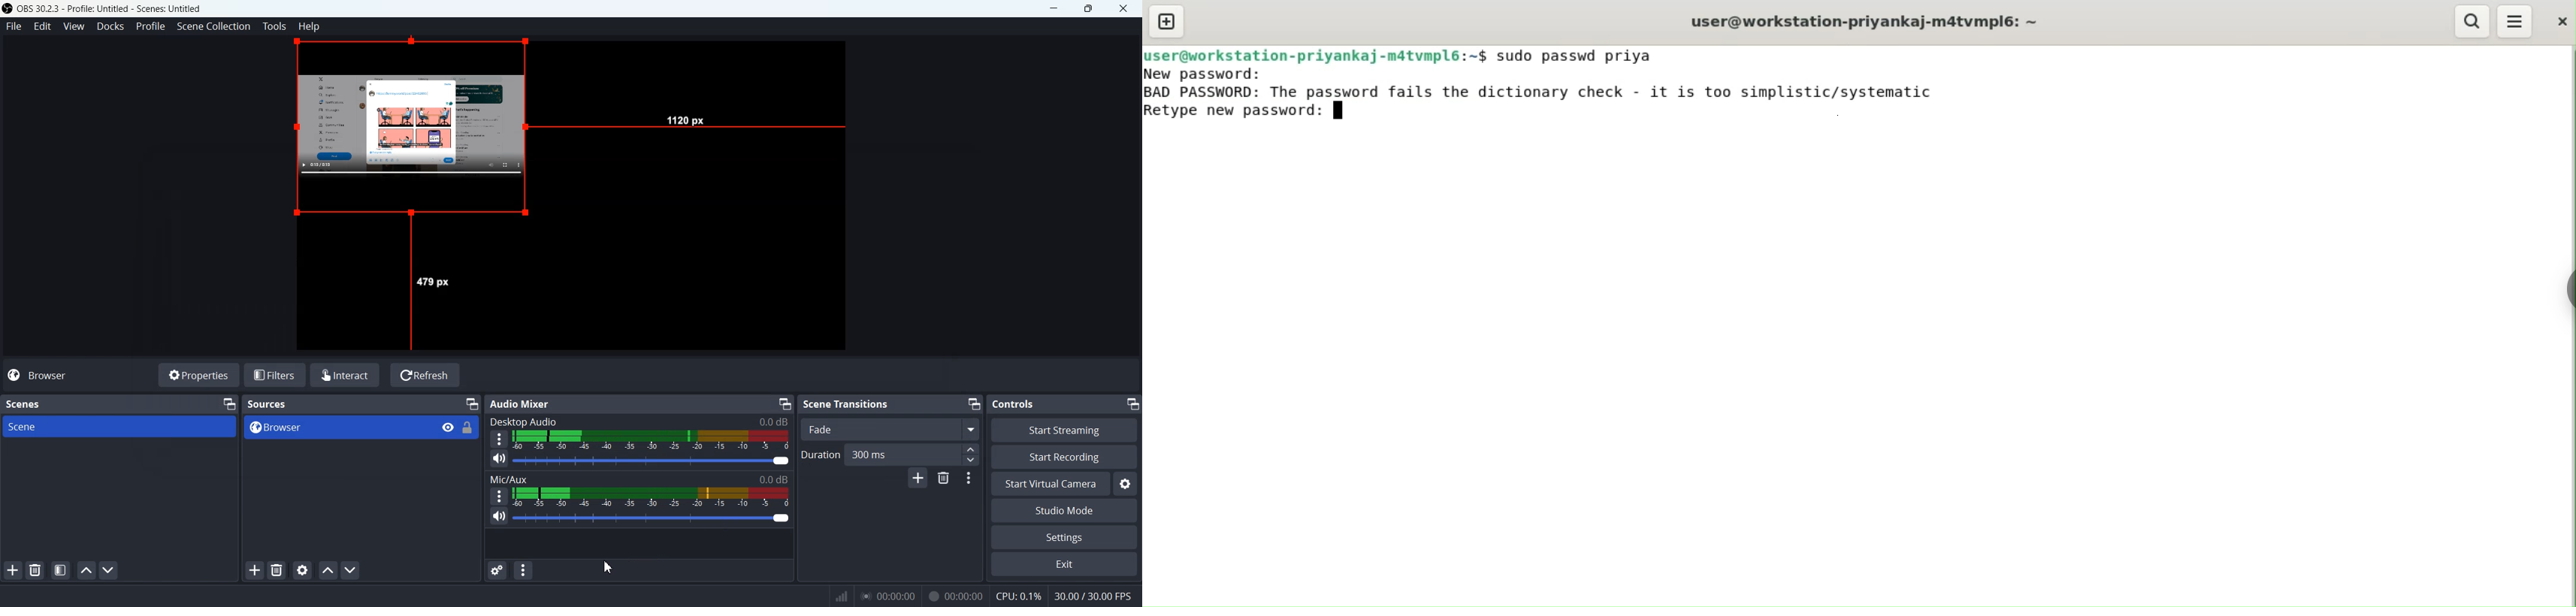 The width and height of the screenshot is (2576, 616). What do you see at coordinates (151, 26) in the screenshot?
I see `Profile` at bounding box center [151, 26].